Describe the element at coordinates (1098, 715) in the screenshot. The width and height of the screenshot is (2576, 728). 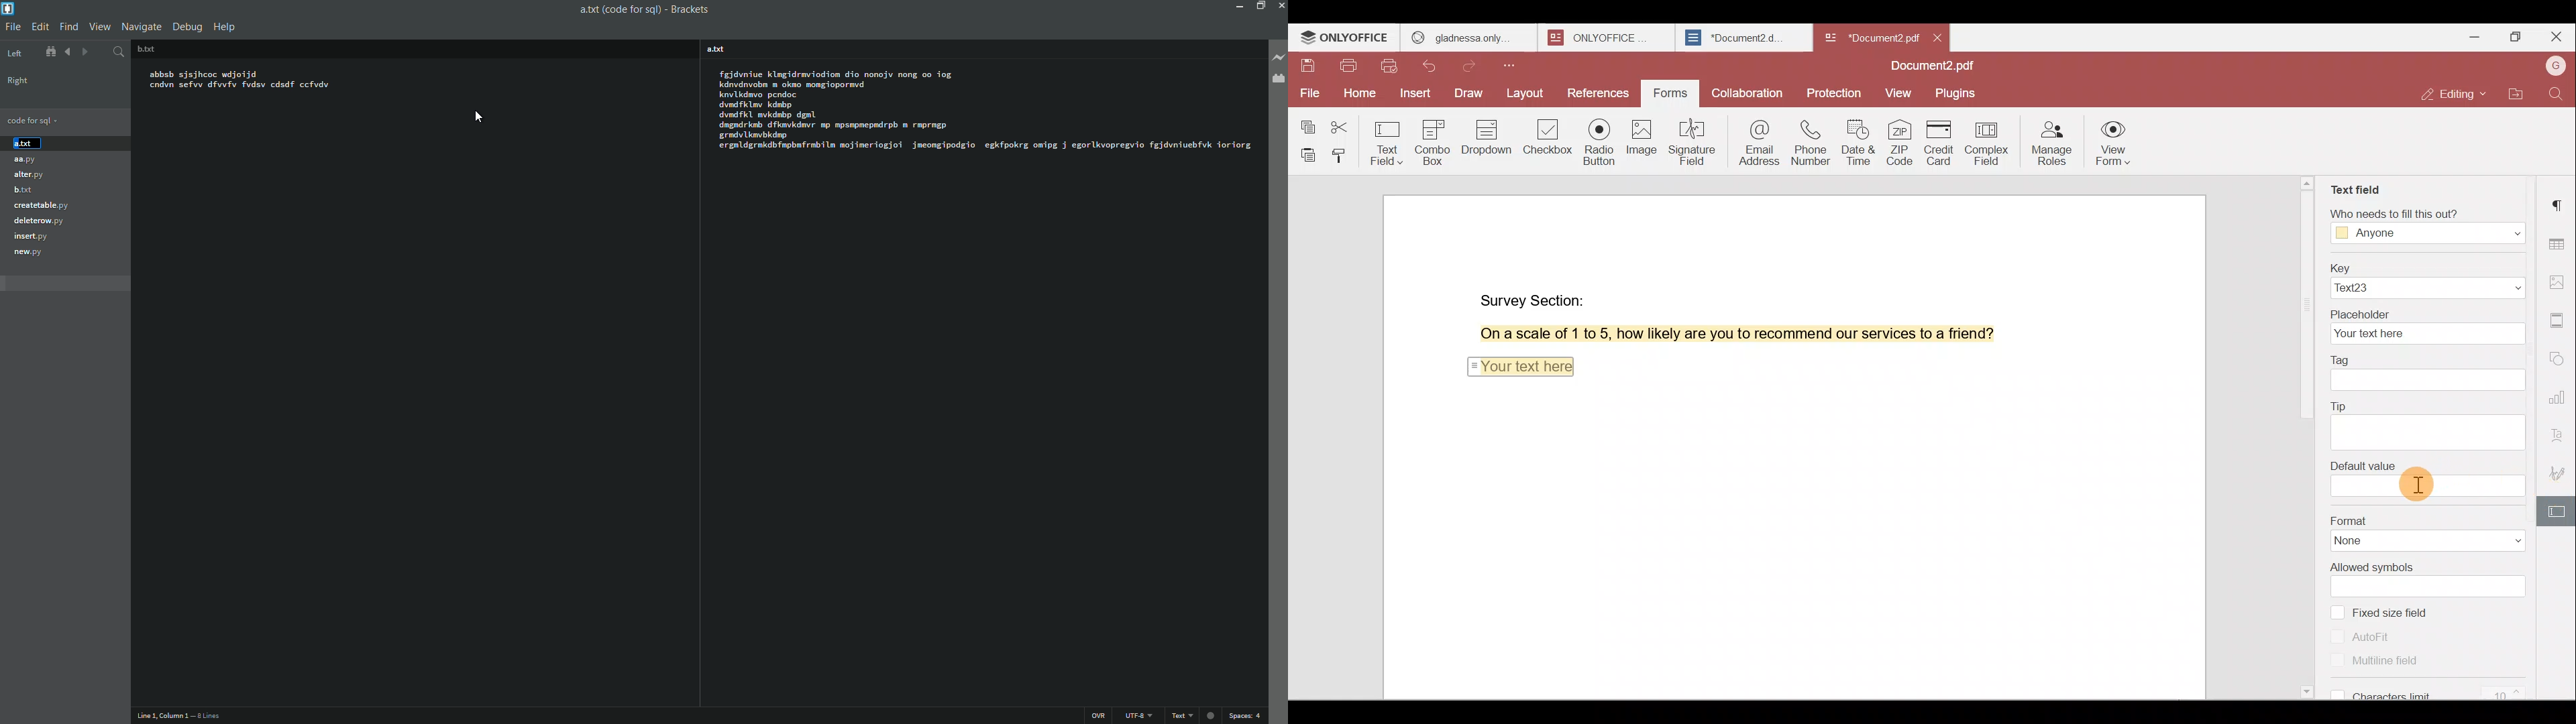
I see `OVR` at that location.